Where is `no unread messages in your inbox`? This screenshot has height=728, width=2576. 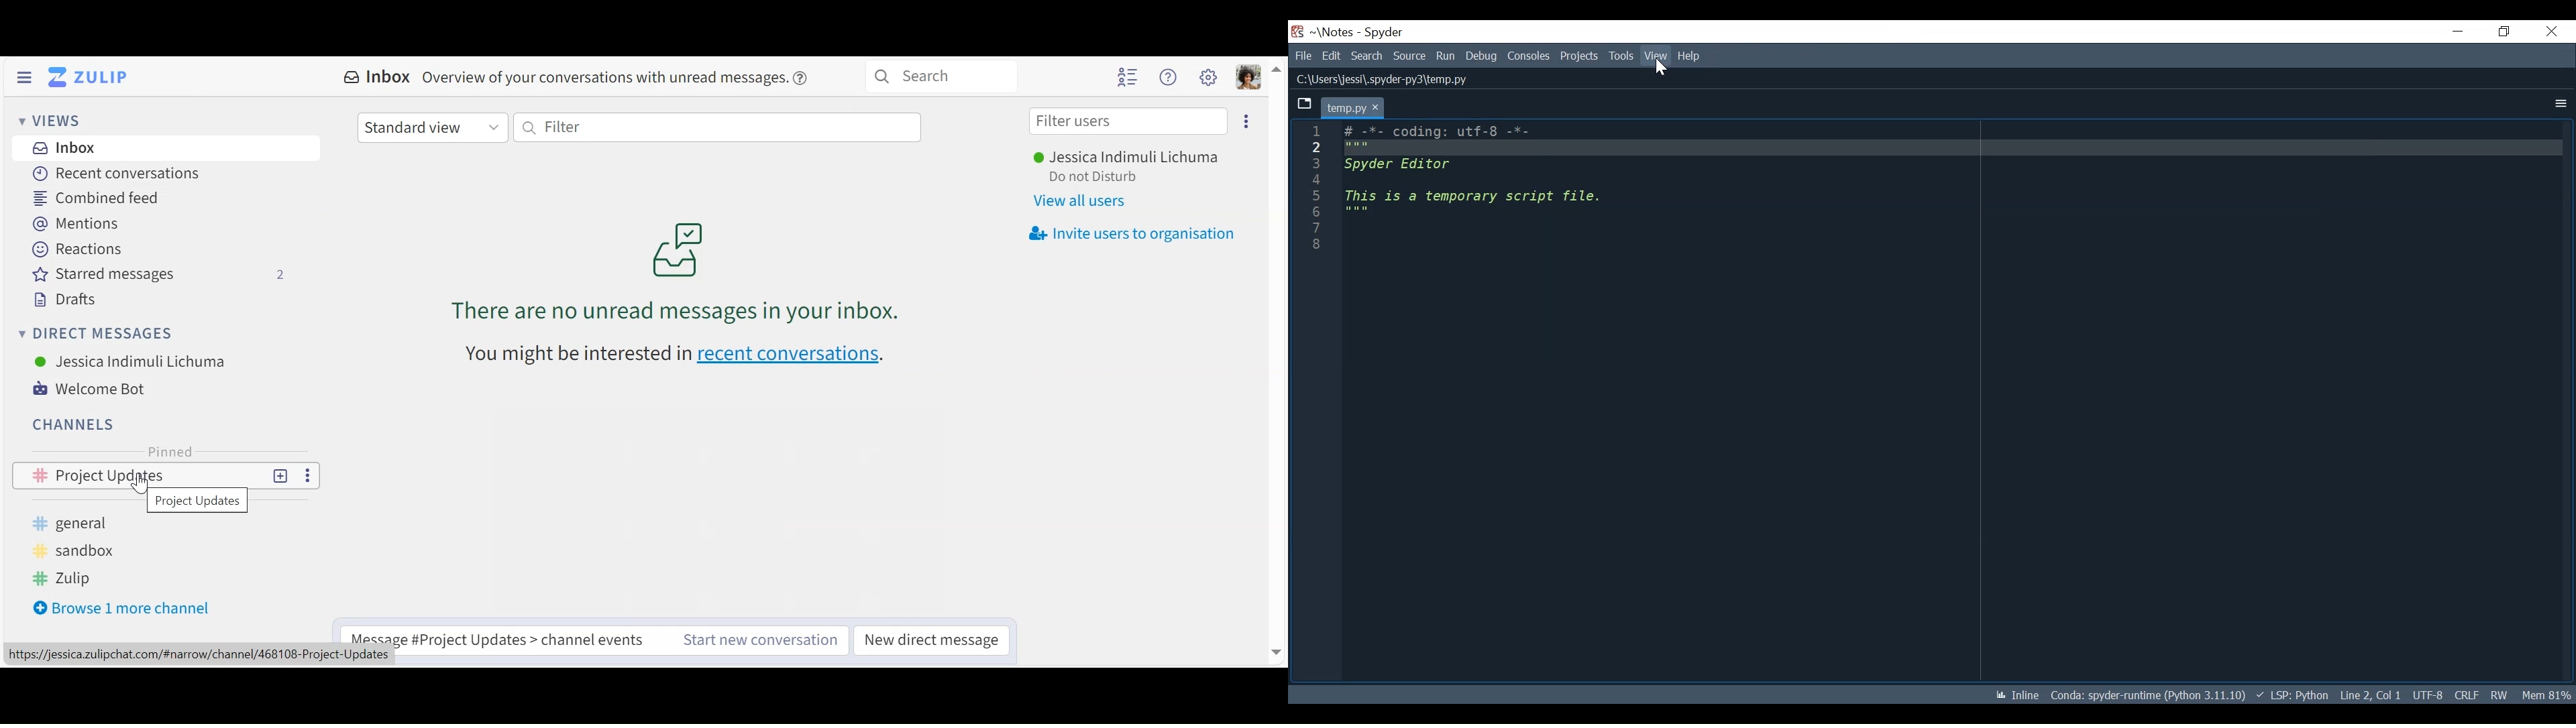 no unread messages in your inbox is located at coordinates (687, 263).